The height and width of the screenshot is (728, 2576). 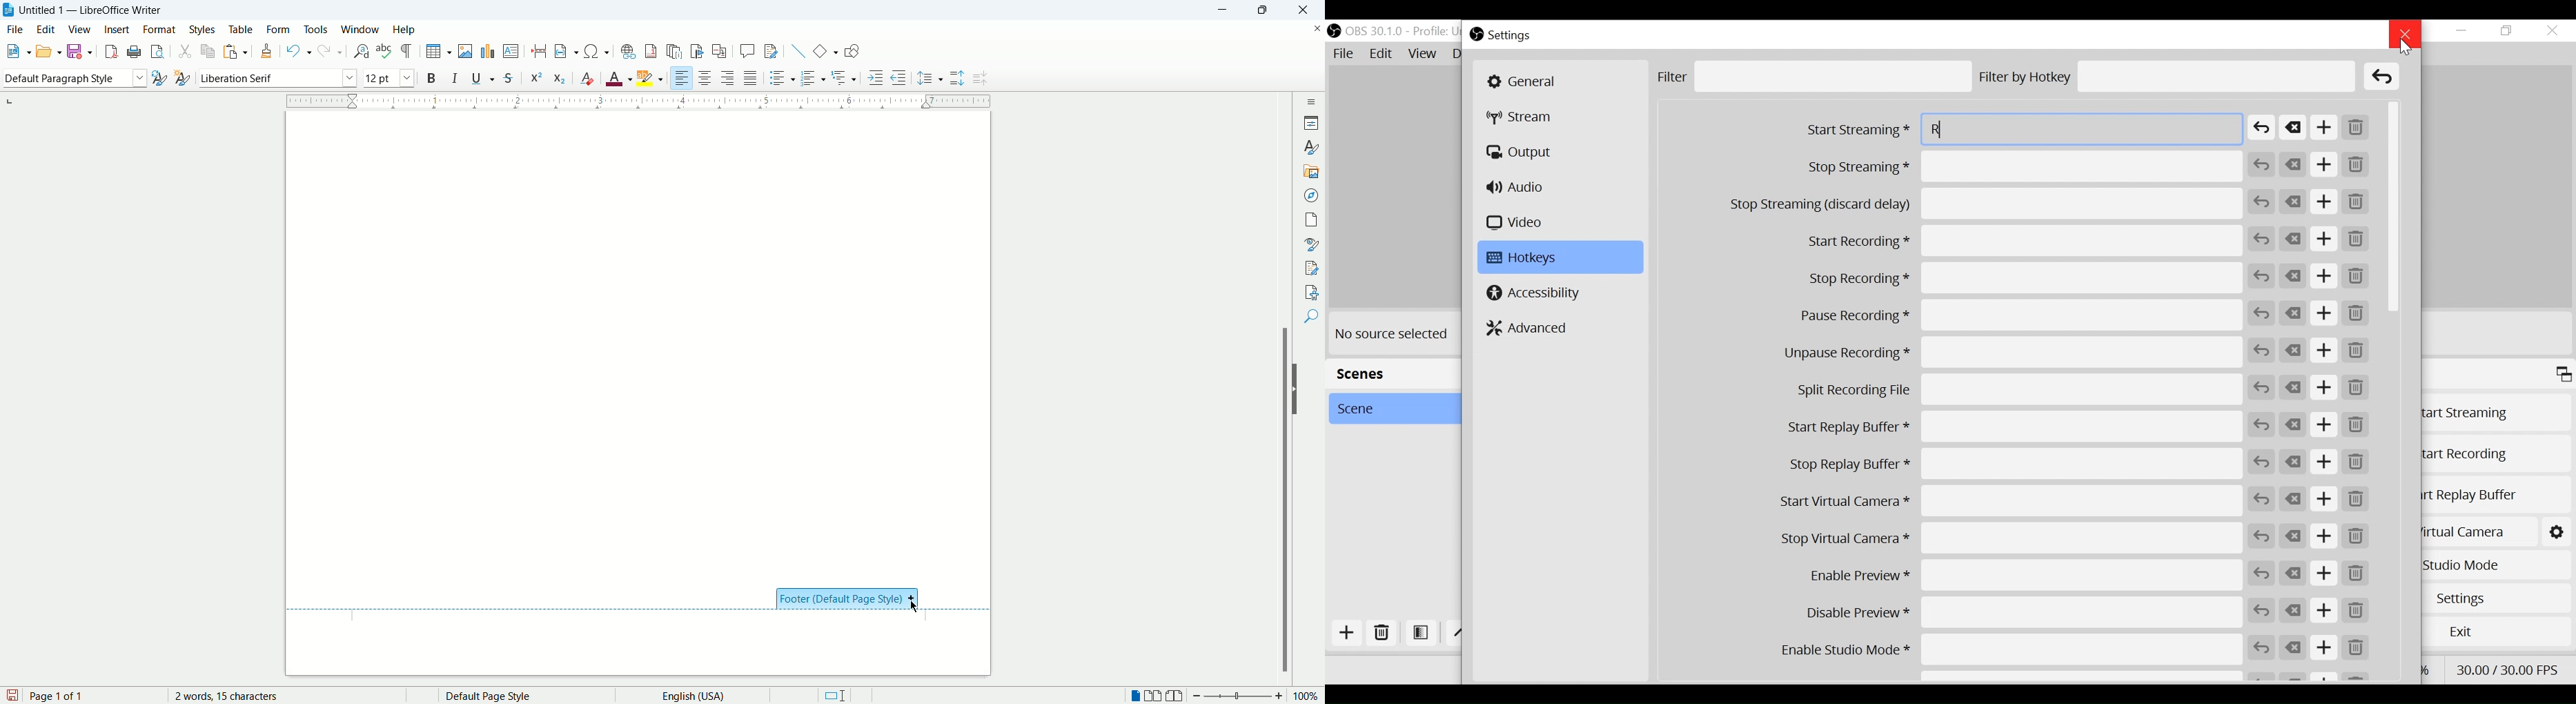 I want to click on Add, so click(x=2325, y=463).